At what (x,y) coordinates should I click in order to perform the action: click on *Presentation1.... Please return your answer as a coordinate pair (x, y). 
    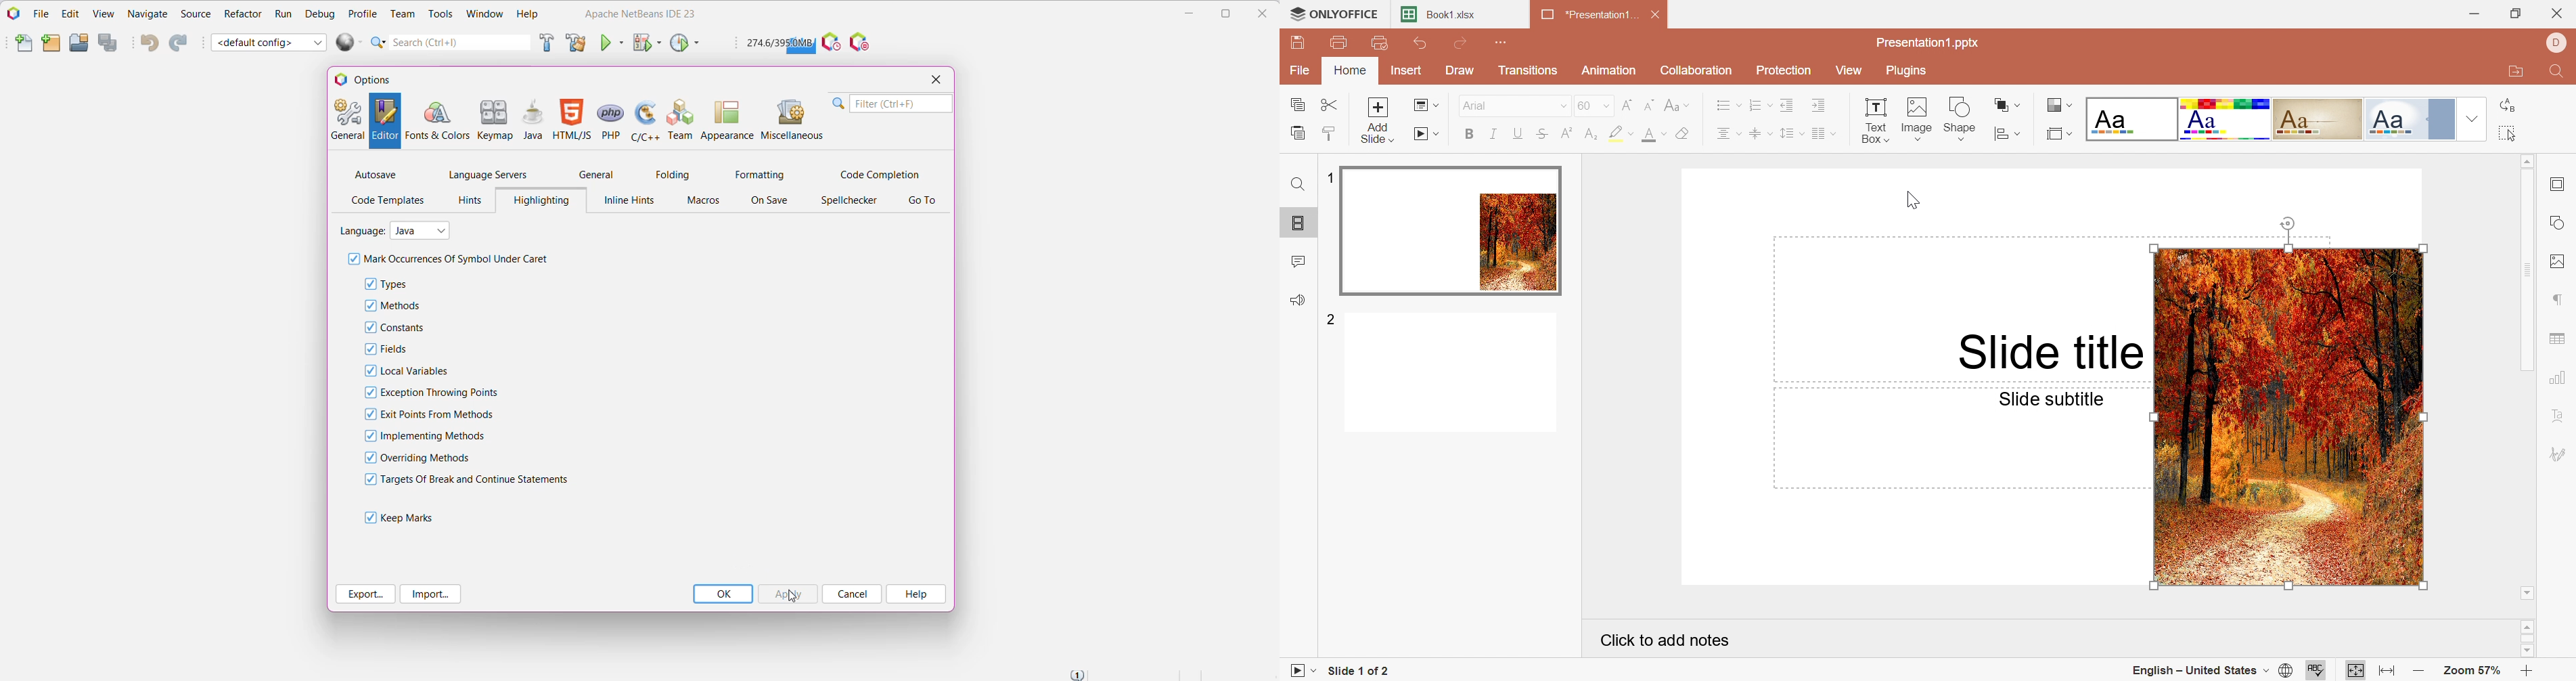
    Looking at the image, I should click on (1590, 16).